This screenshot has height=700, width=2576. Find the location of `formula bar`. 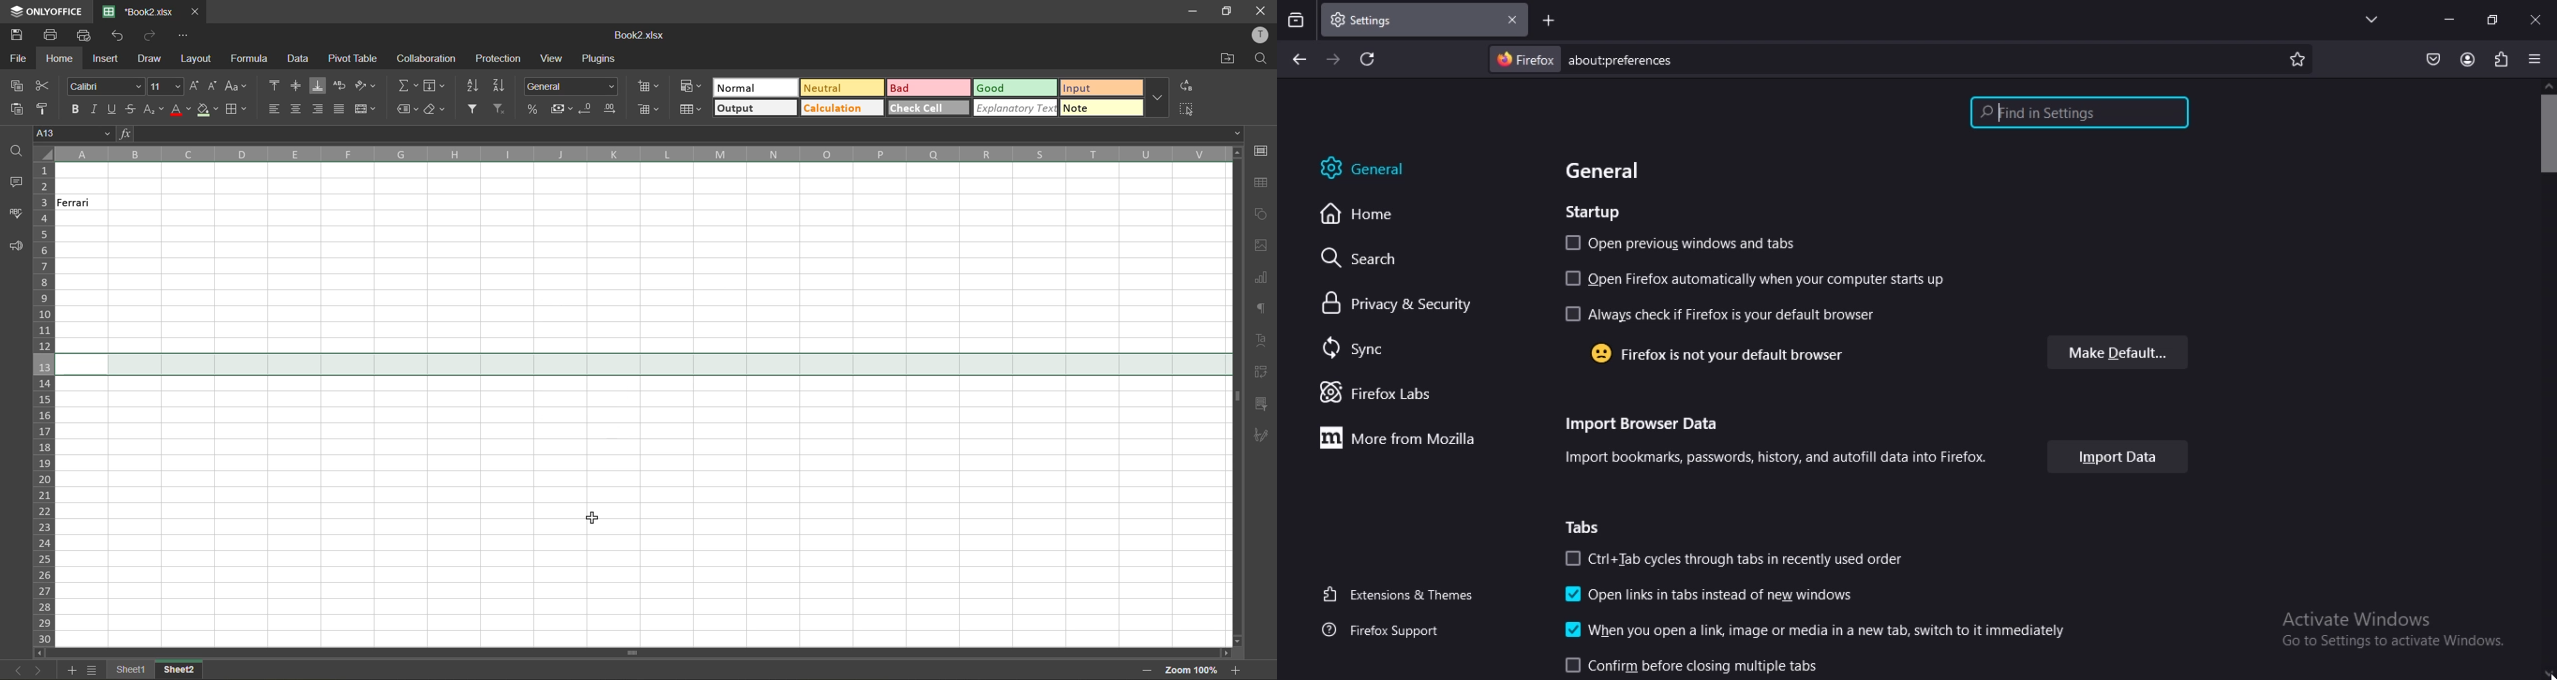

formula bar is located at coordinates (679, 132).